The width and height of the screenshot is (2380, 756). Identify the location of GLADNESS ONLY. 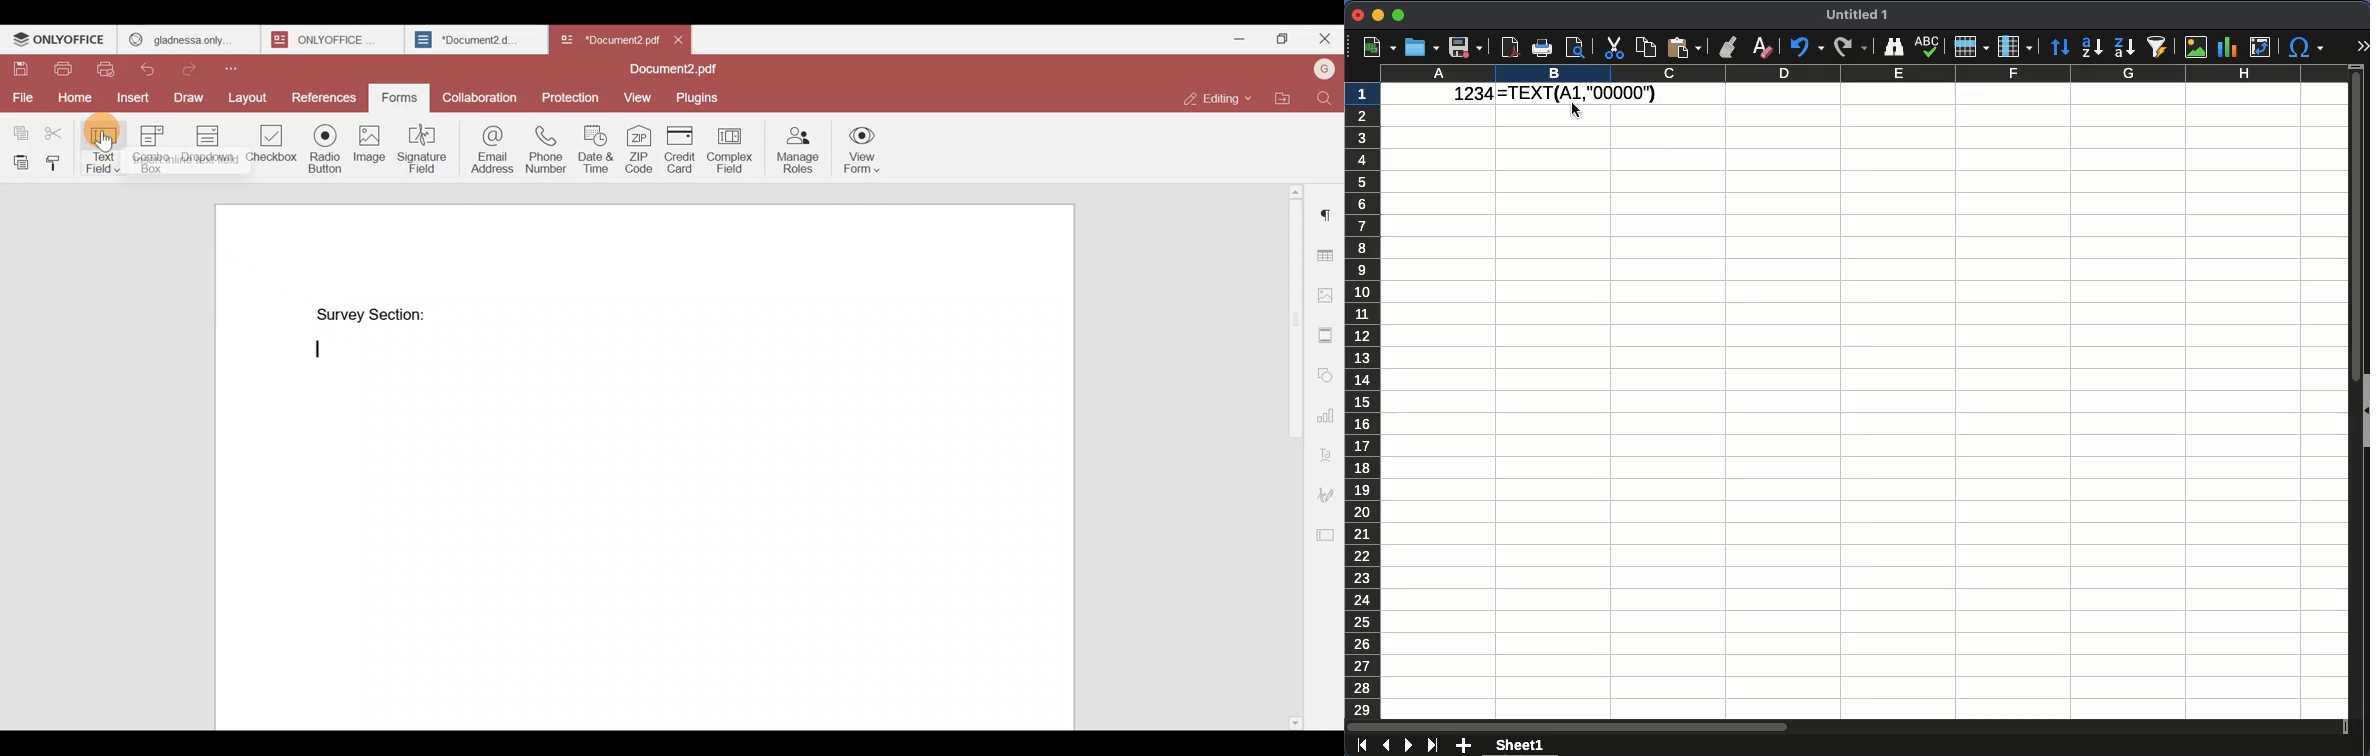
(184, 36).